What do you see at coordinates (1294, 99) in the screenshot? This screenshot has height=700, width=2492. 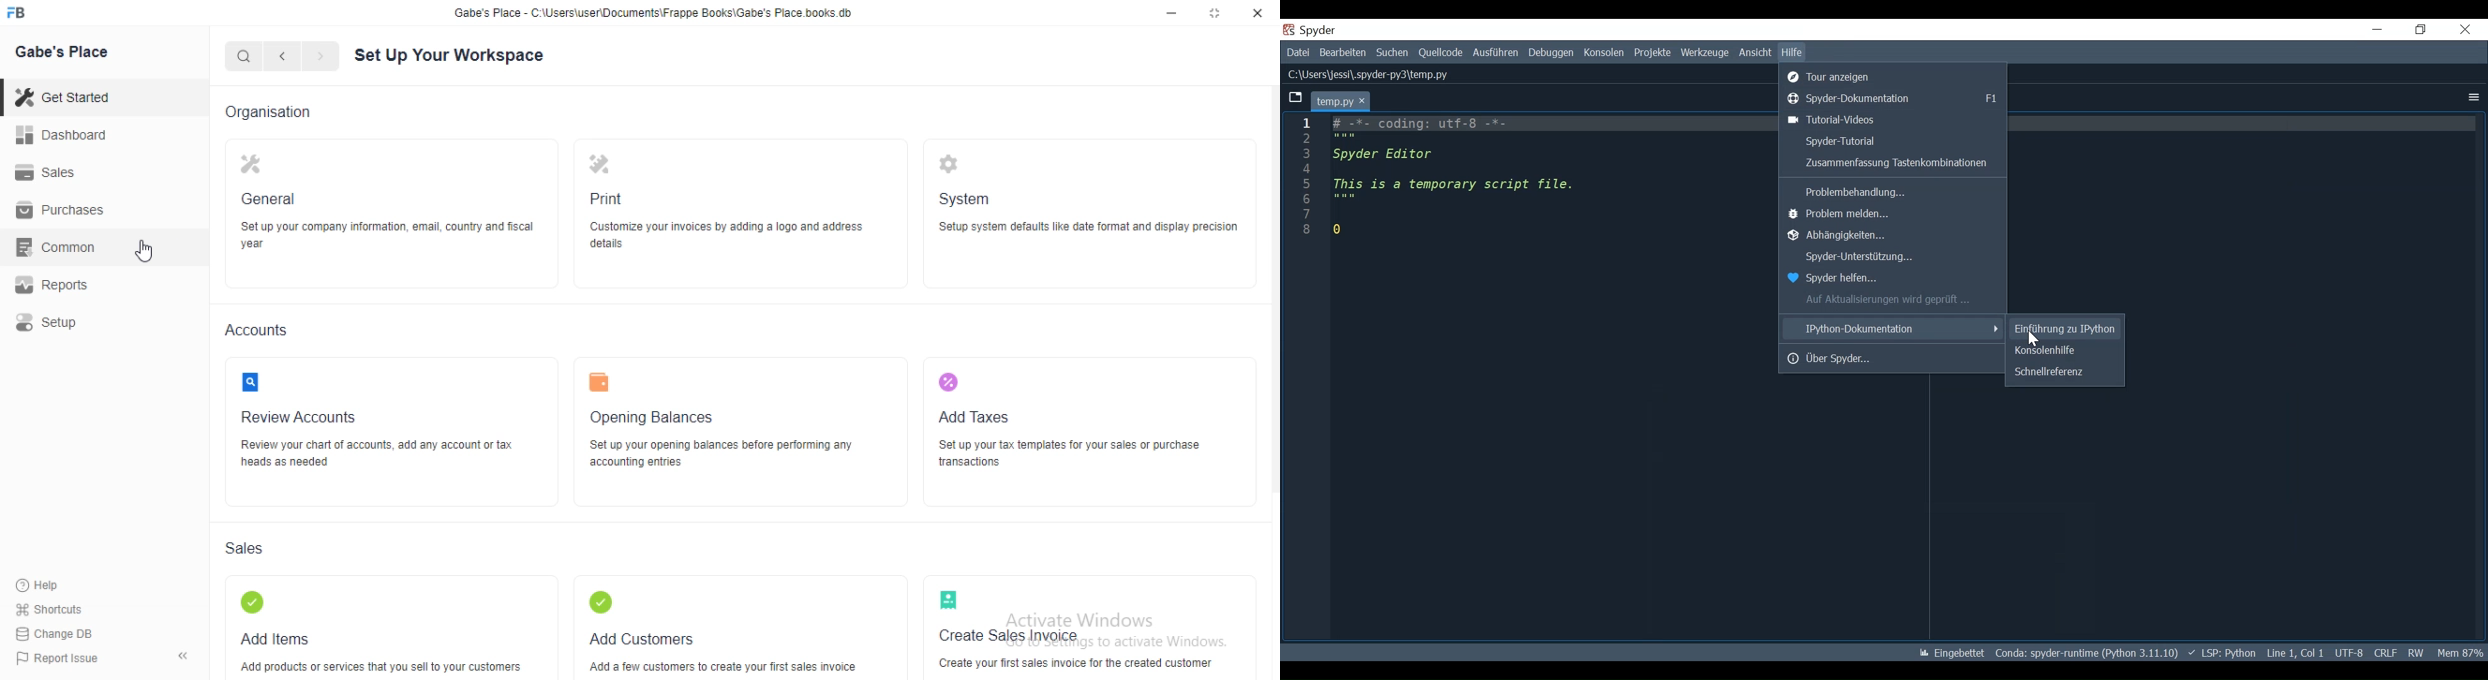 I see `Browse Tab` at bounding box center [1294, 99].